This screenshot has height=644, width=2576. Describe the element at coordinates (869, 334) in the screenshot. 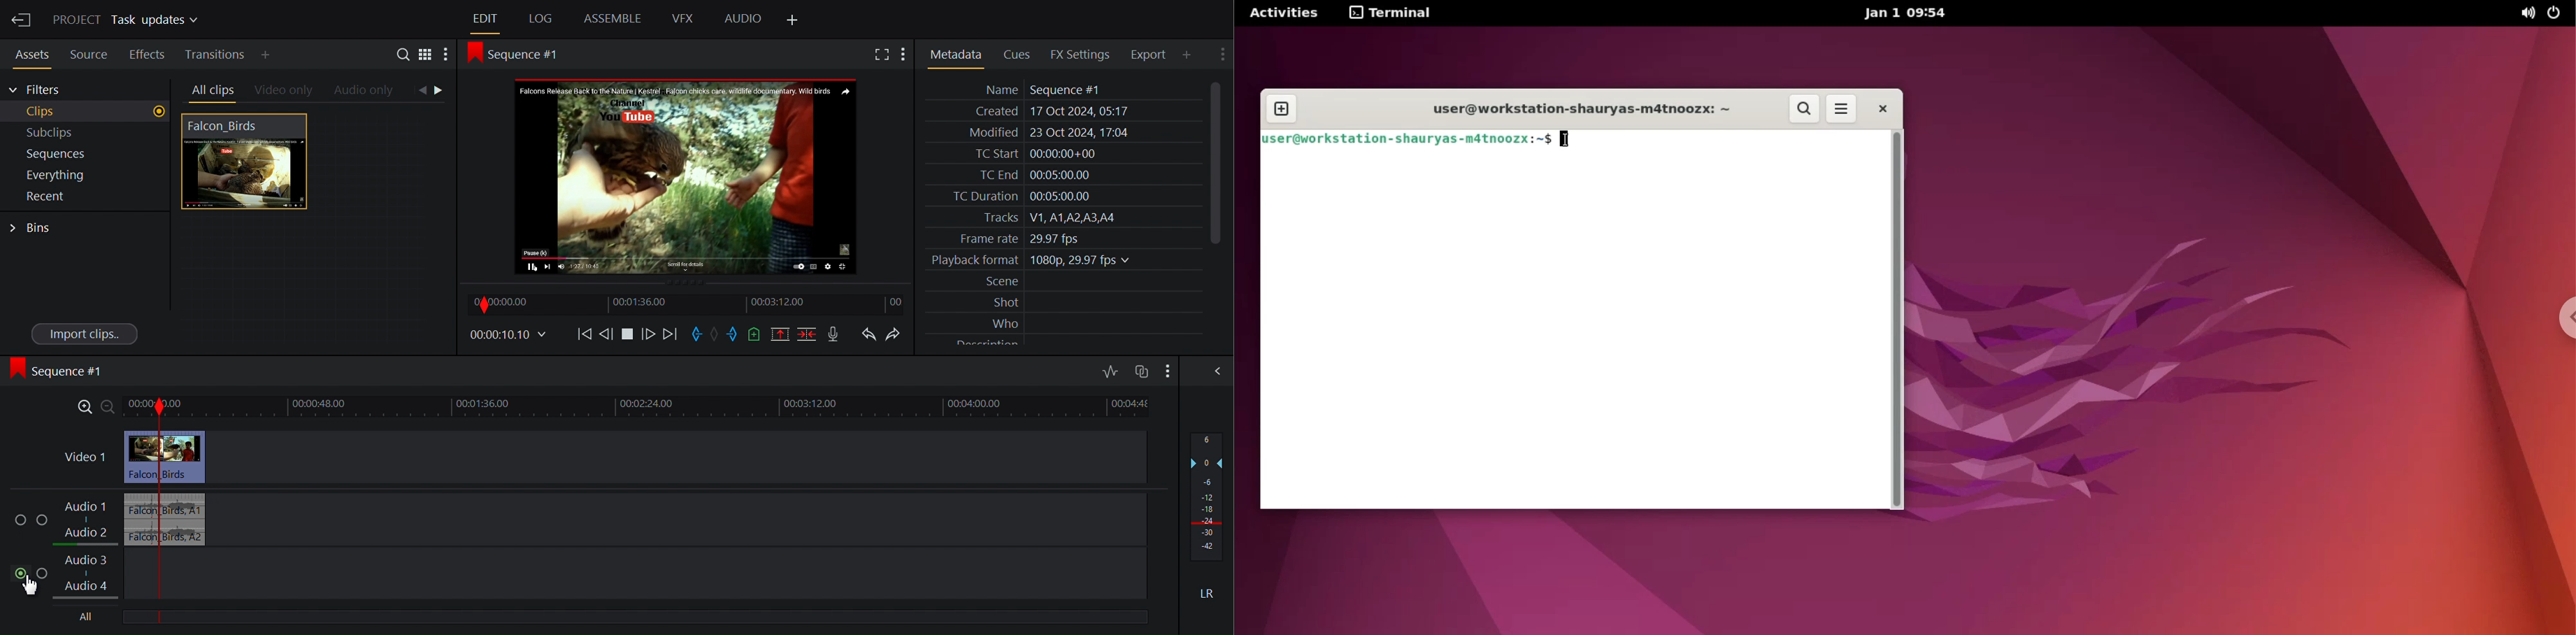

I see `Undo ` at that location.